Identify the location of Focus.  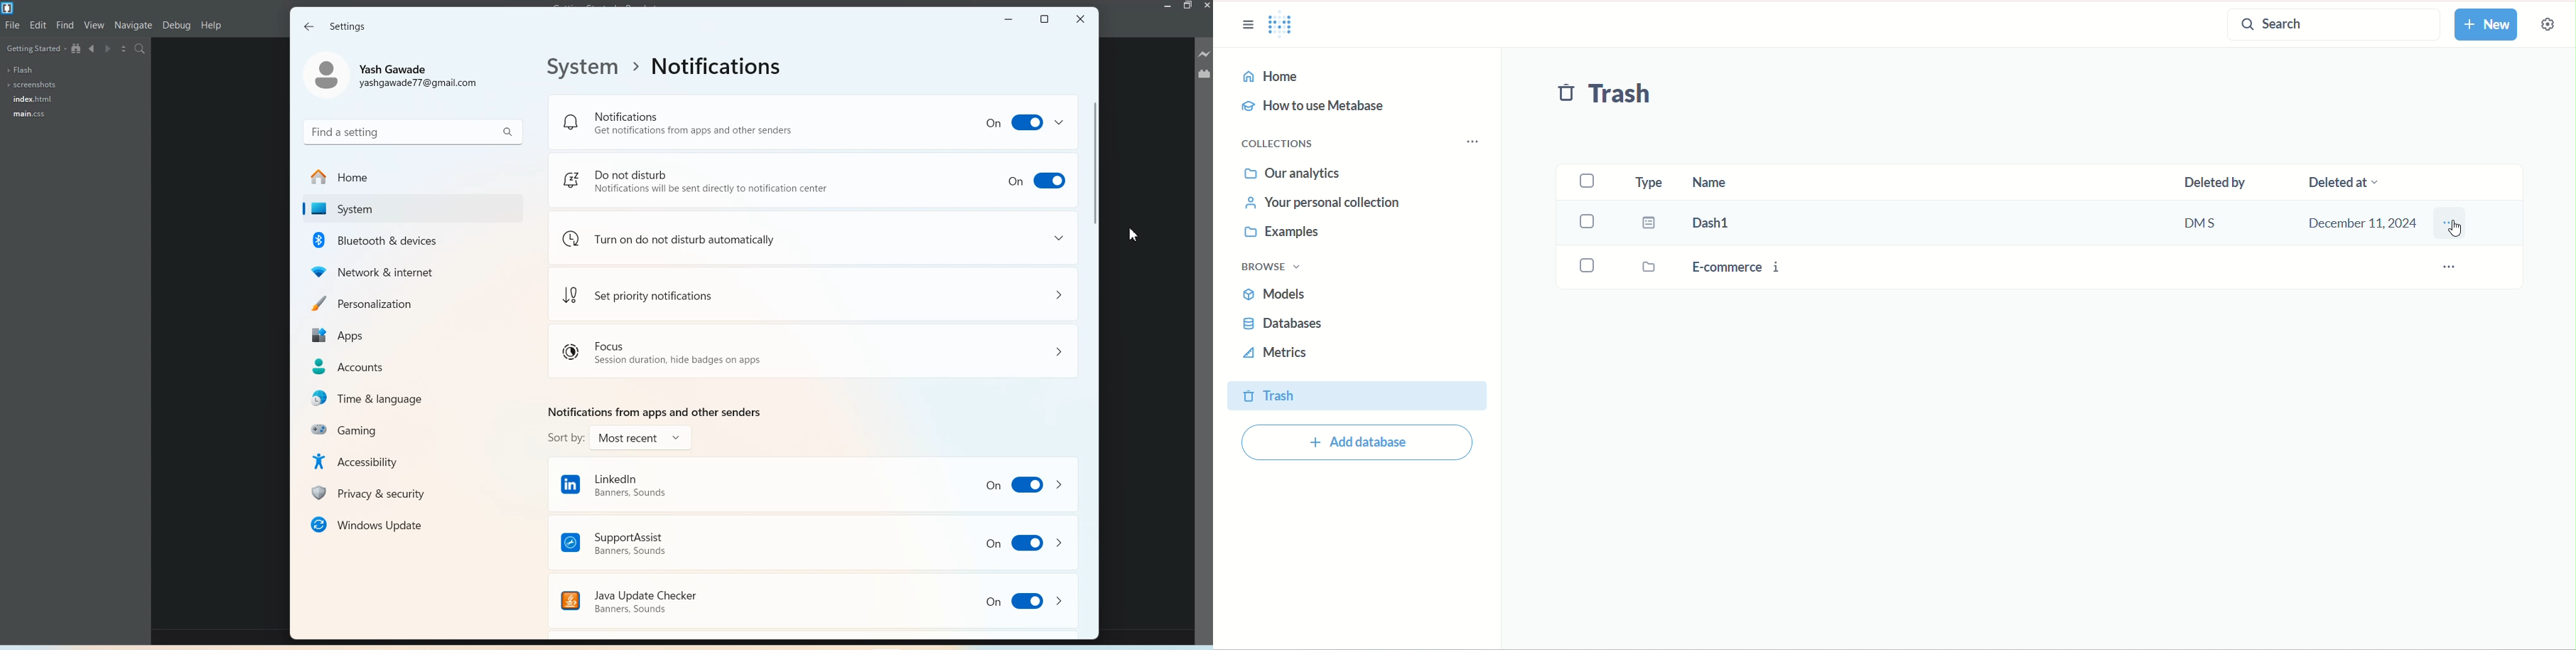
(814, 352).